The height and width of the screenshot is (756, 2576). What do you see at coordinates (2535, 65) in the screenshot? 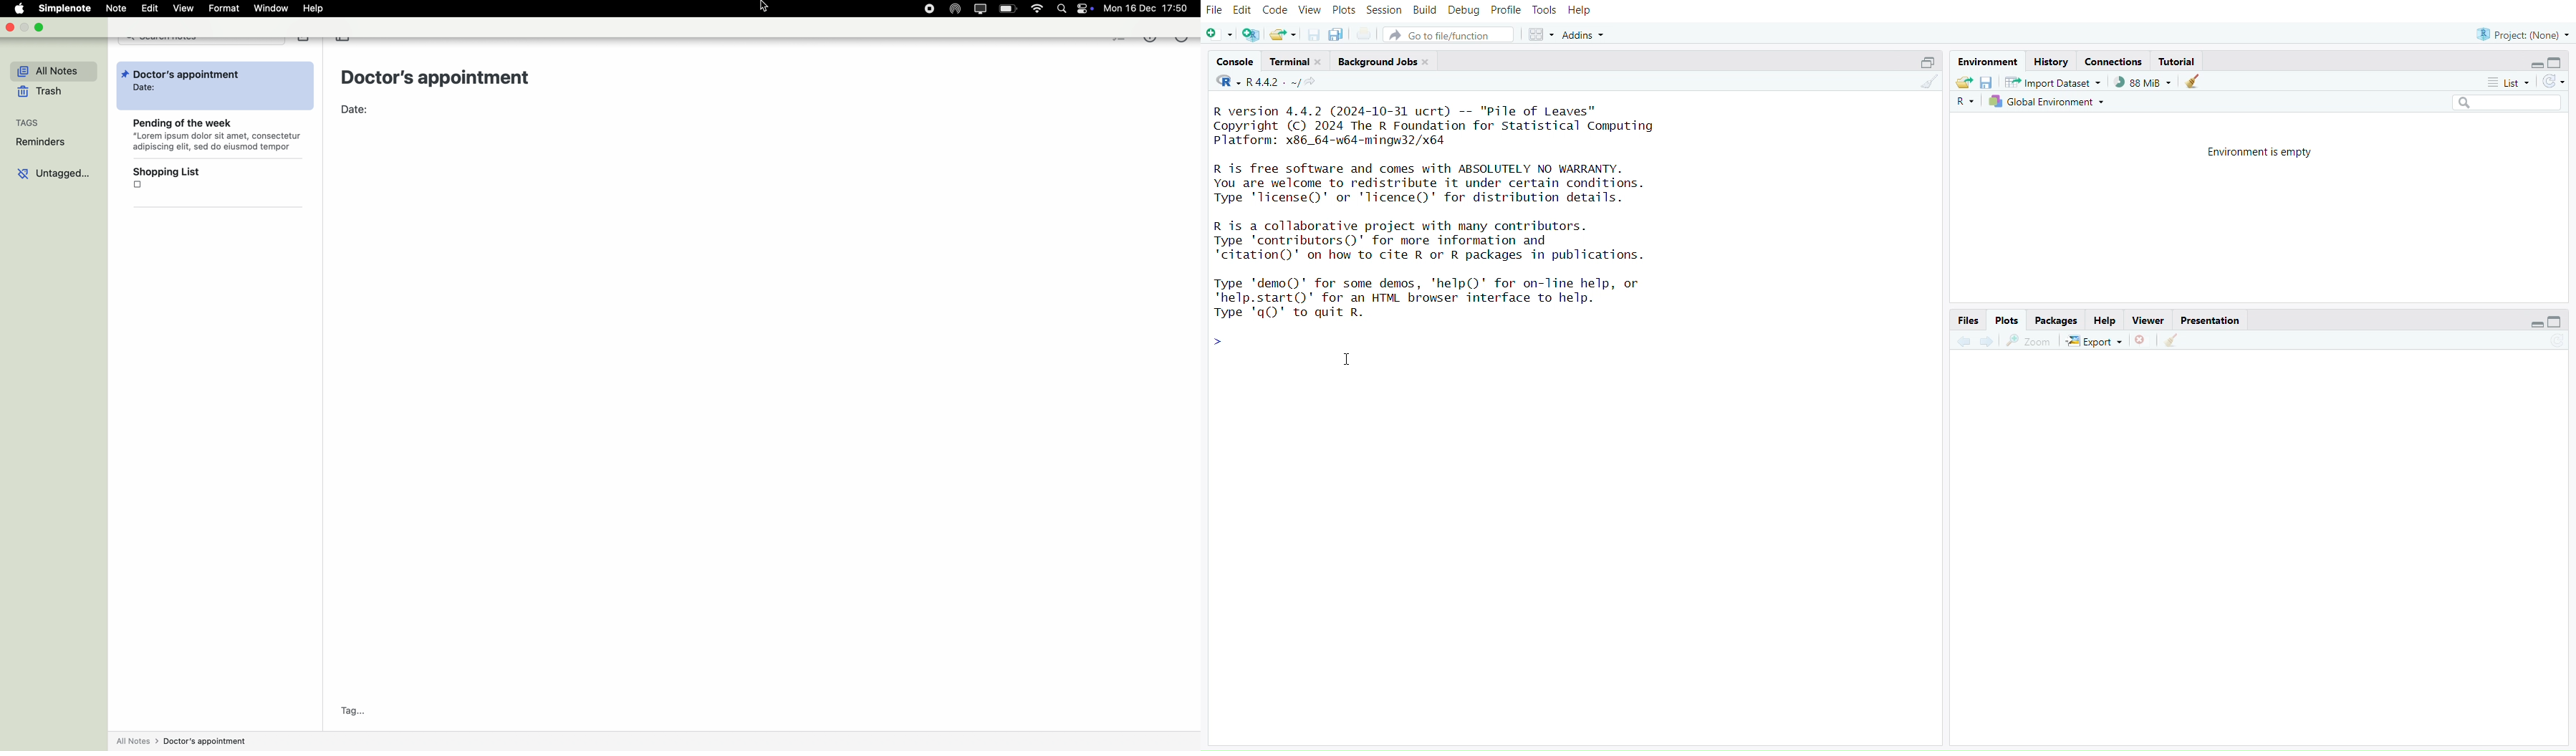
I see `expand` at bounding box center [2535, 65].